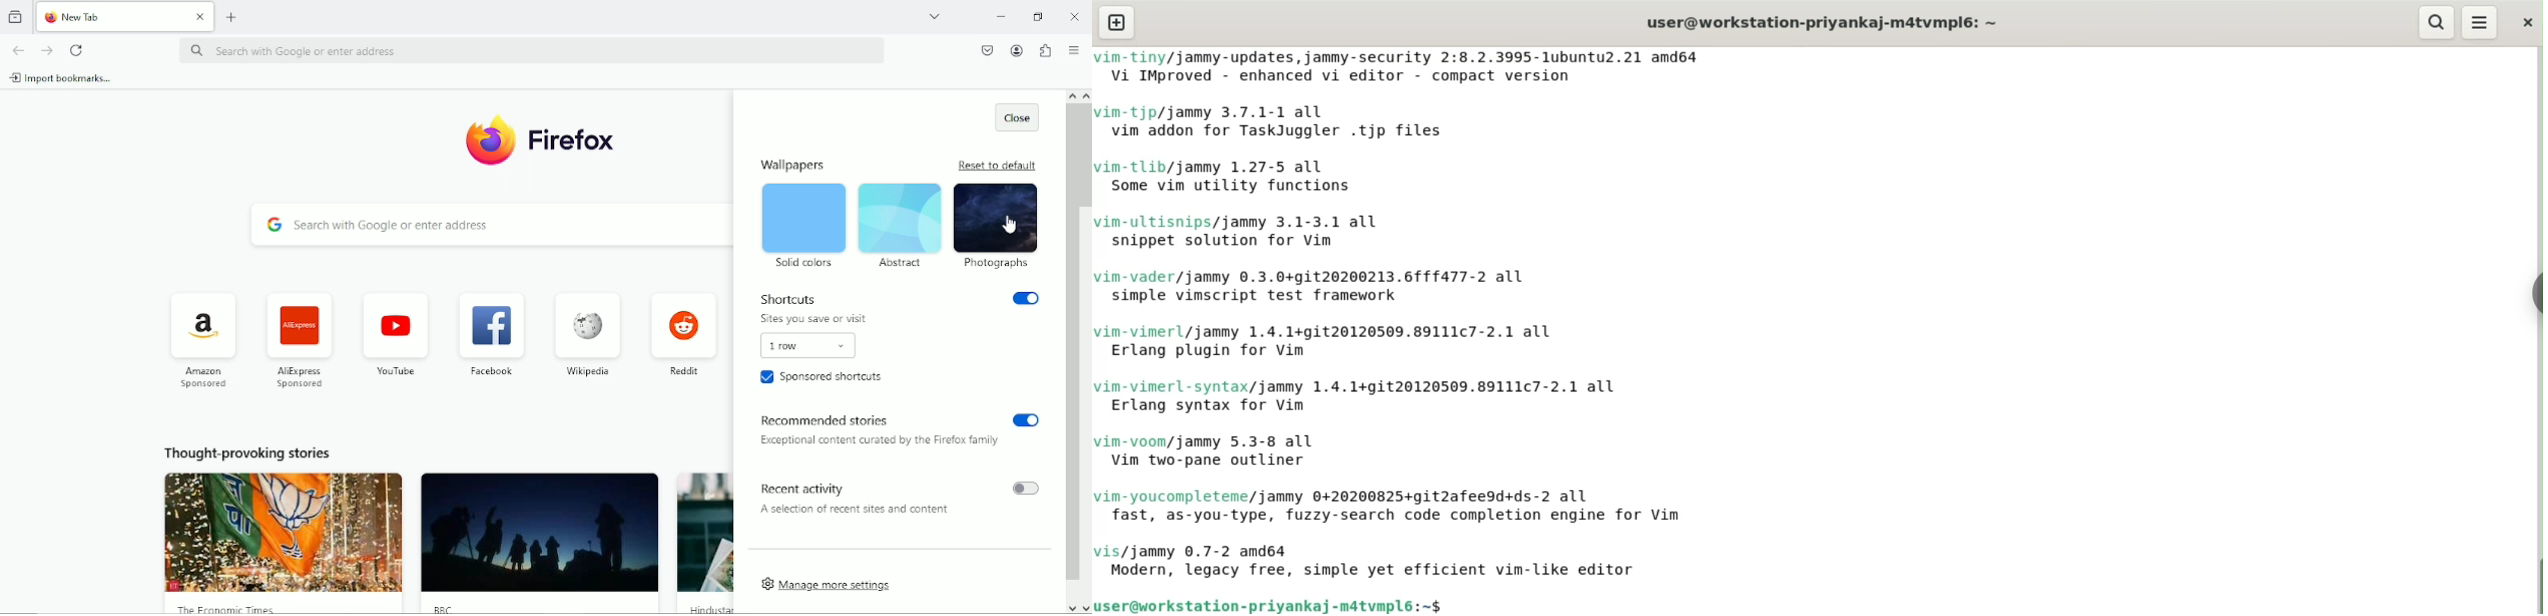 This screenshot has height=616, width=2548. Describe the element at coordinates (2433, 23) in the screenshot. I see `search` at that location.